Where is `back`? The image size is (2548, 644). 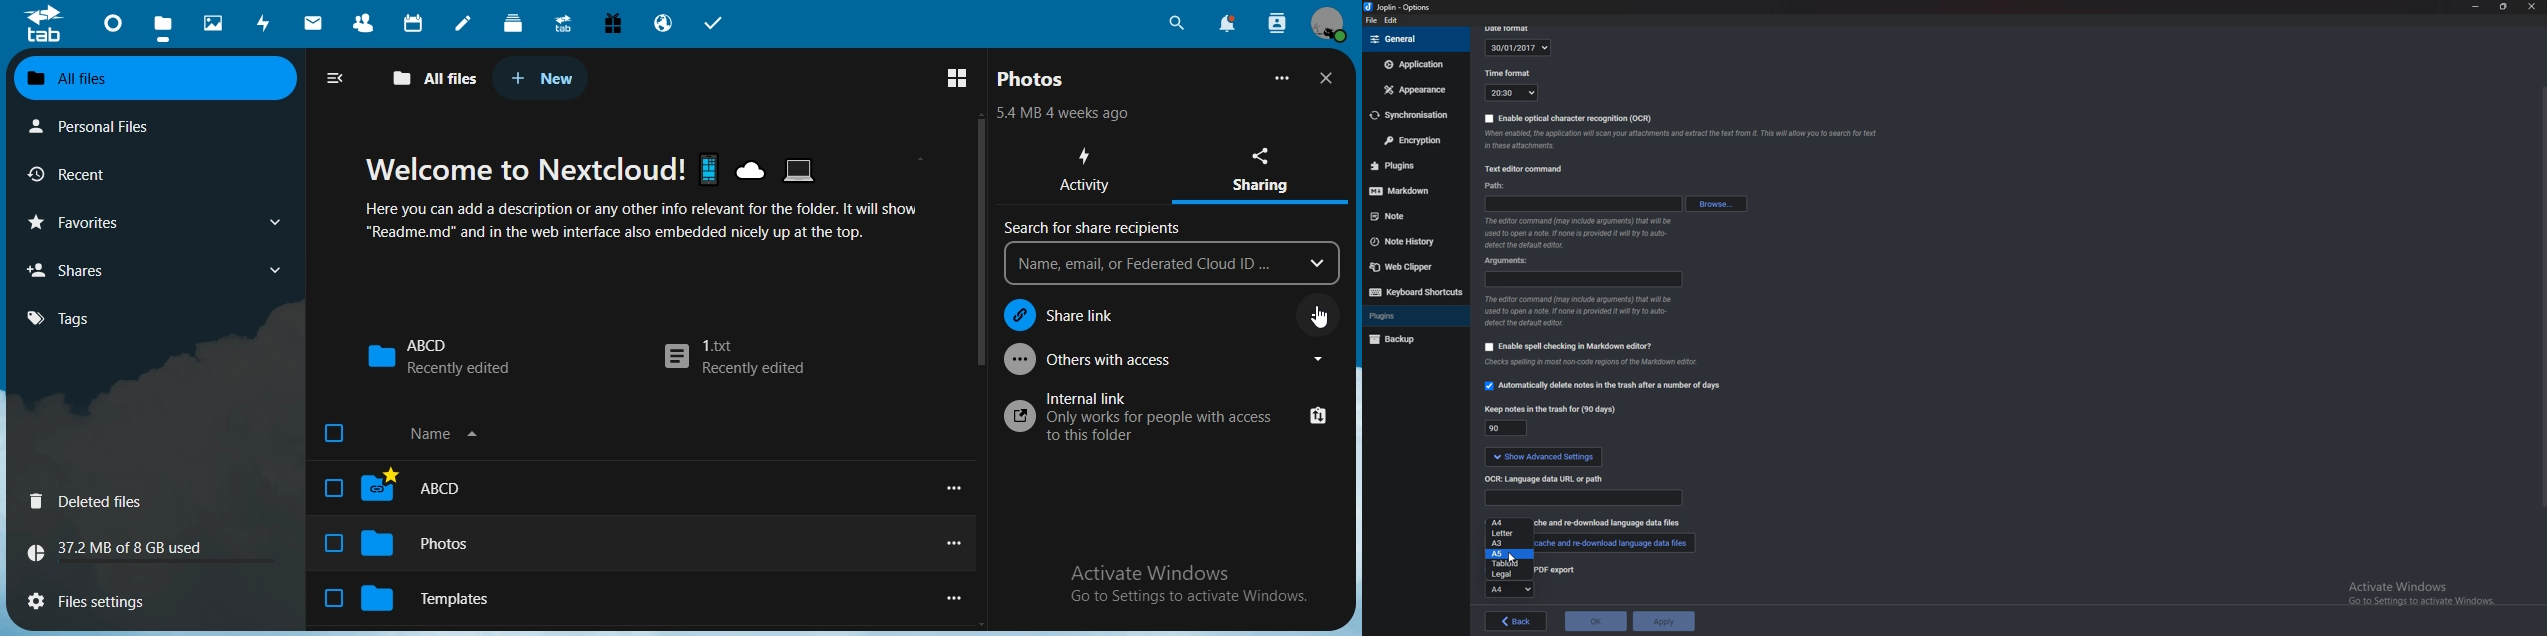
back is located at coordinates (1515, 621).